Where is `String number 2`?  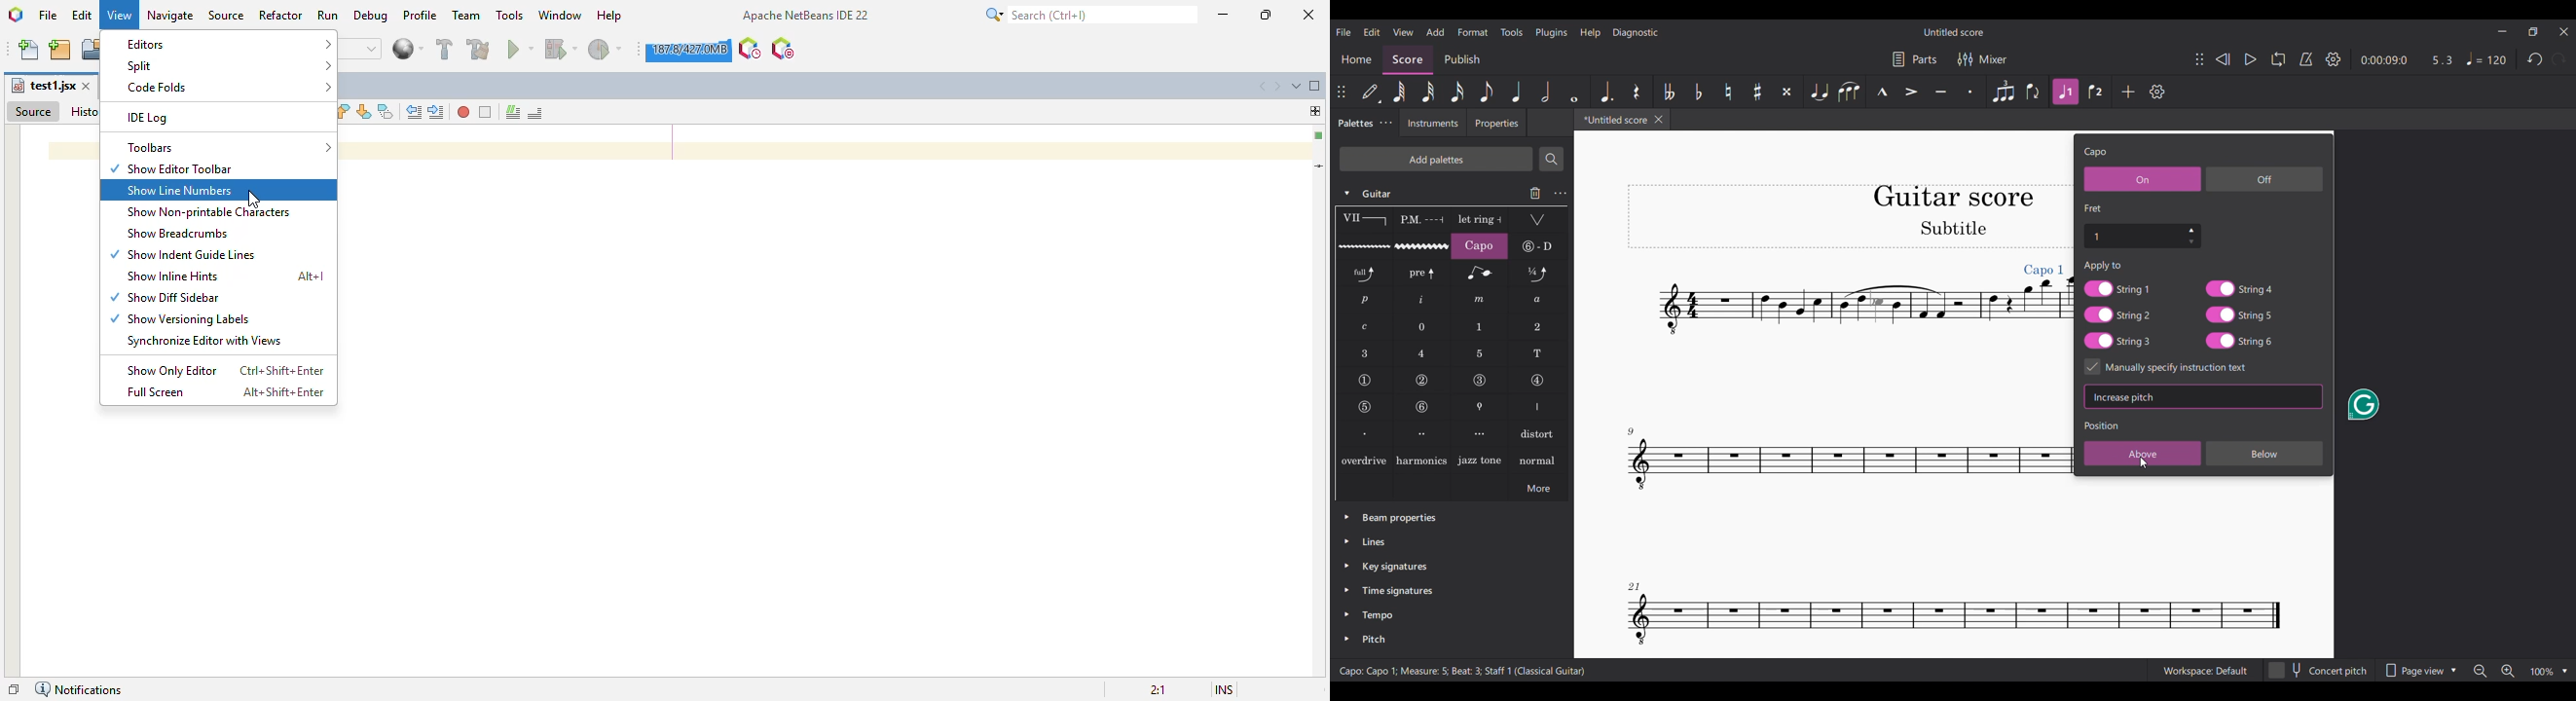 String number 2 is located at coordinates (1423, 380).